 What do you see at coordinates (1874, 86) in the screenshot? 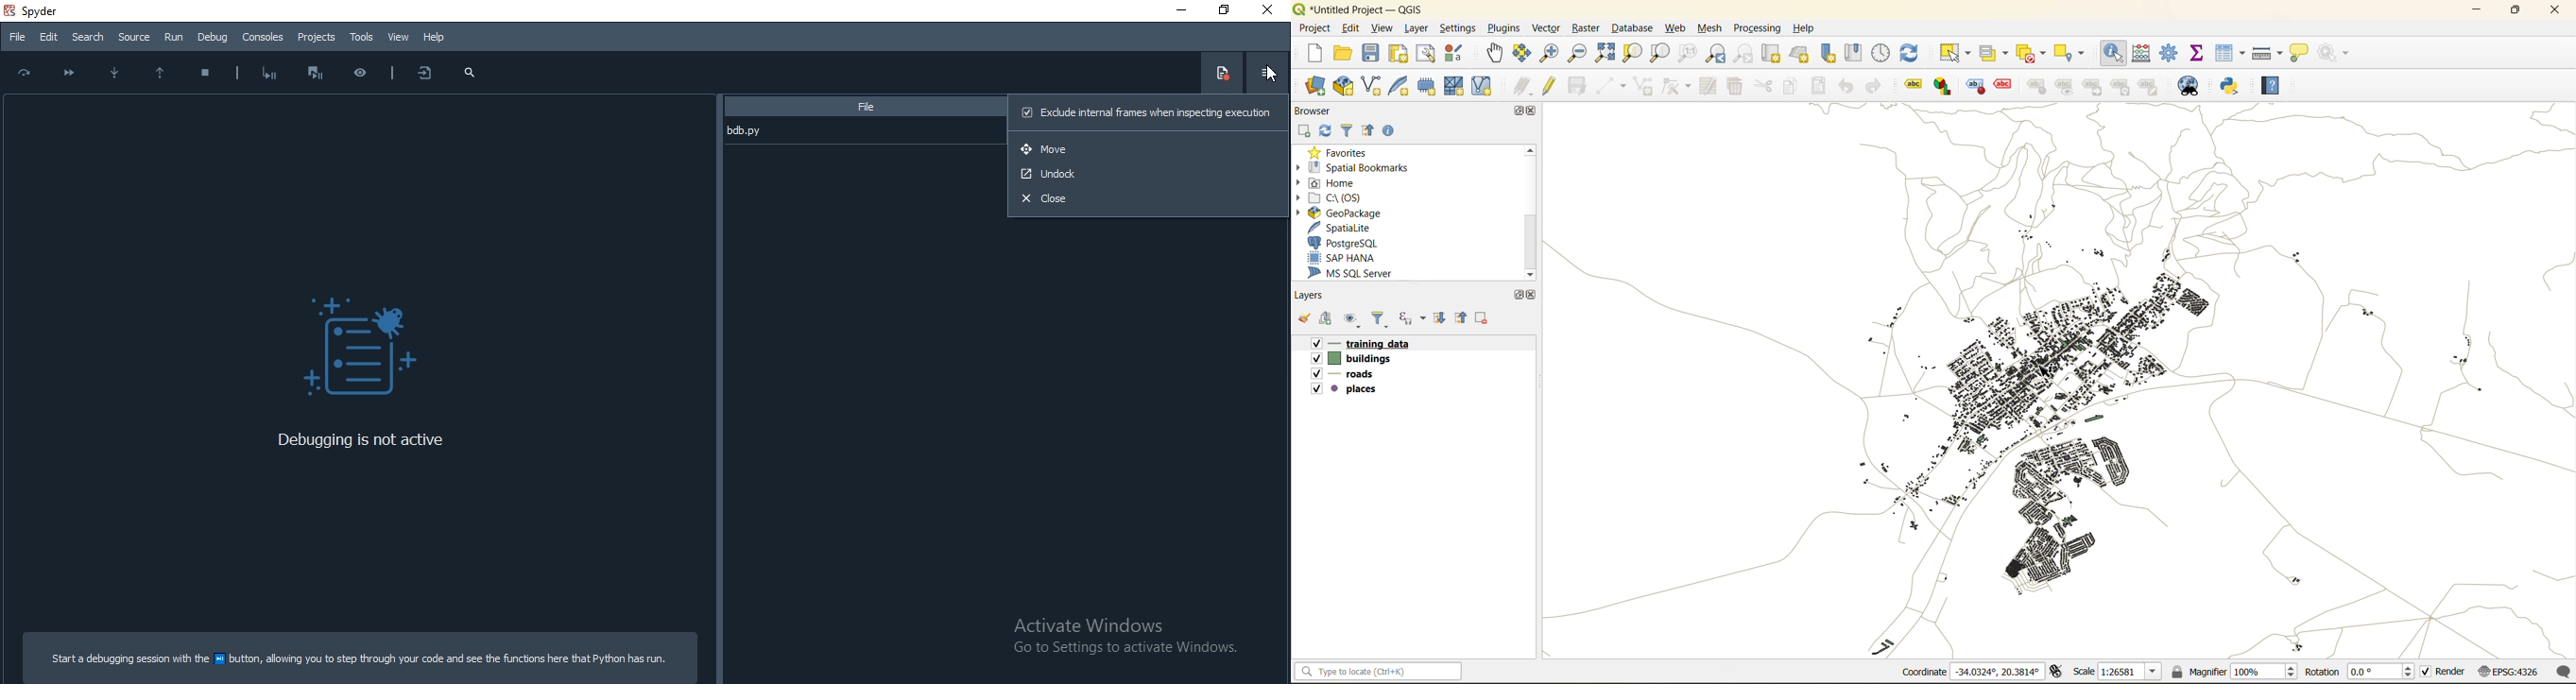
I see `redo` at bounding box center [1874, 86].